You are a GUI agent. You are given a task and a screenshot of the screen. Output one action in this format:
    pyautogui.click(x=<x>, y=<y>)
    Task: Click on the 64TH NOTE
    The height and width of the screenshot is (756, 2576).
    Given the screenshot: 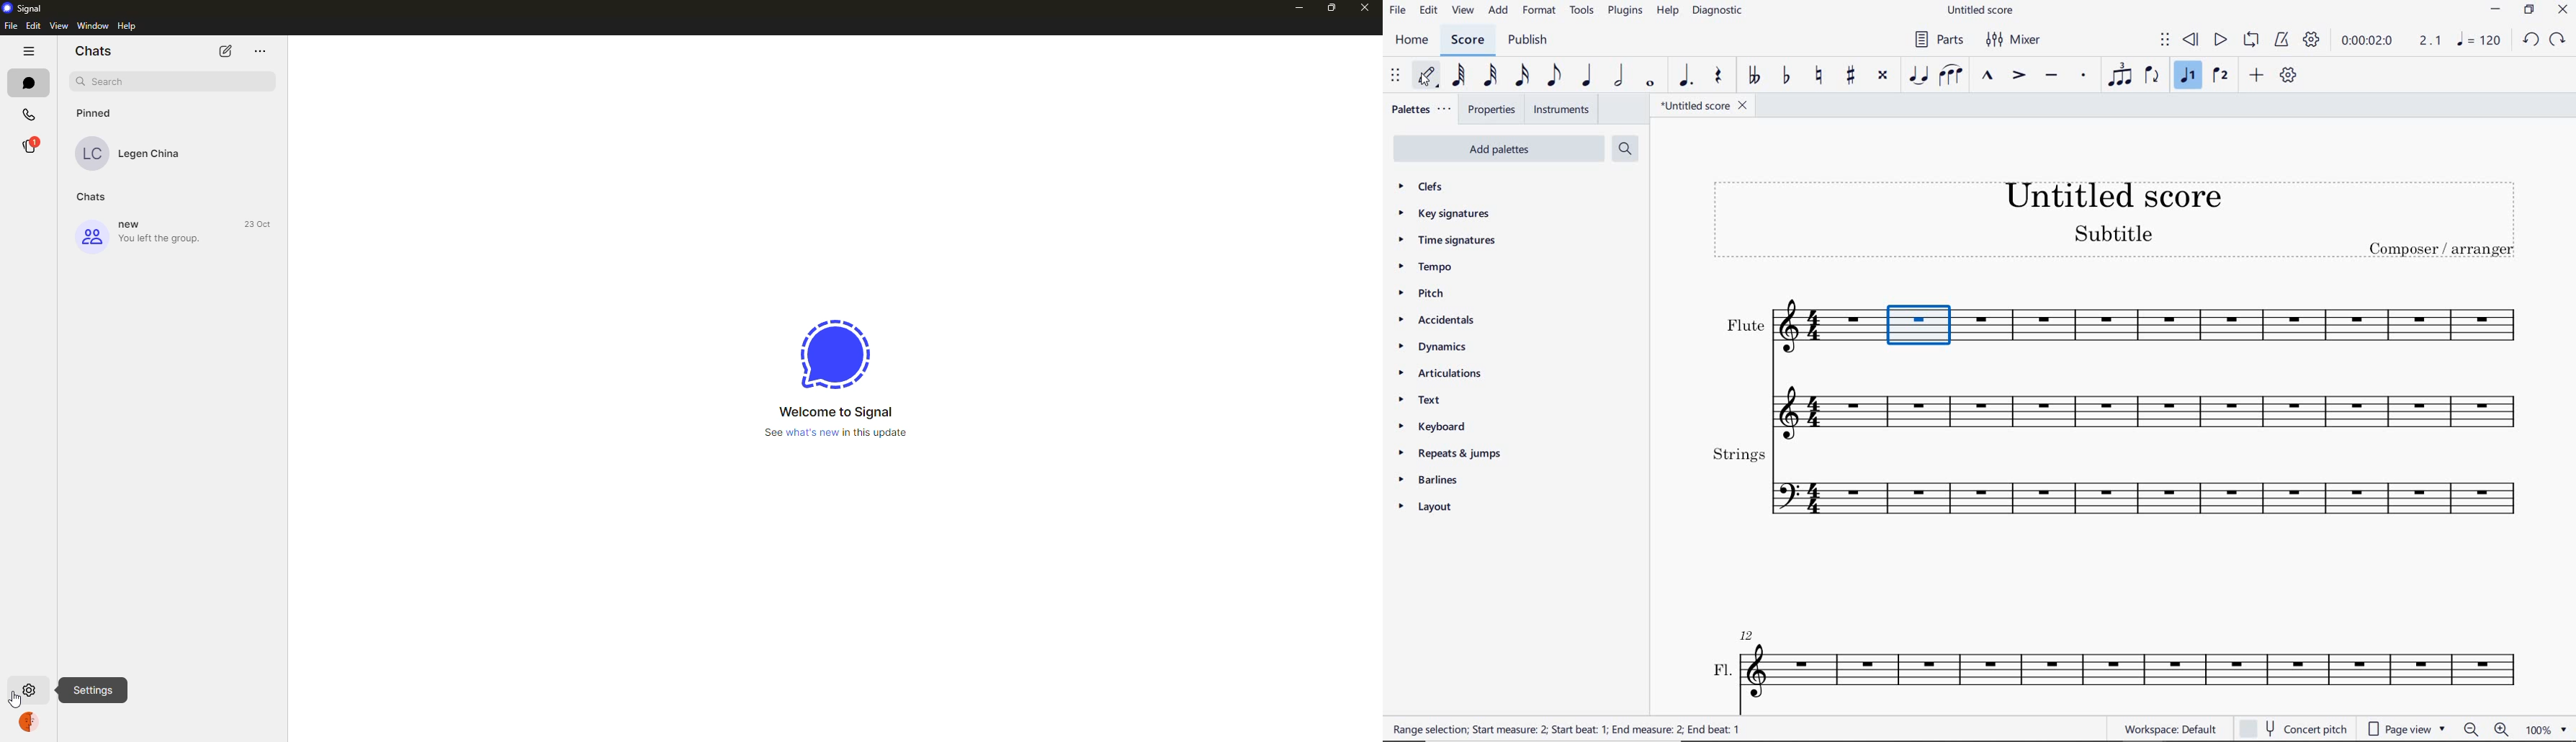 What is the action you would take?
    pyautogui.click(x=1459, y=75)
    